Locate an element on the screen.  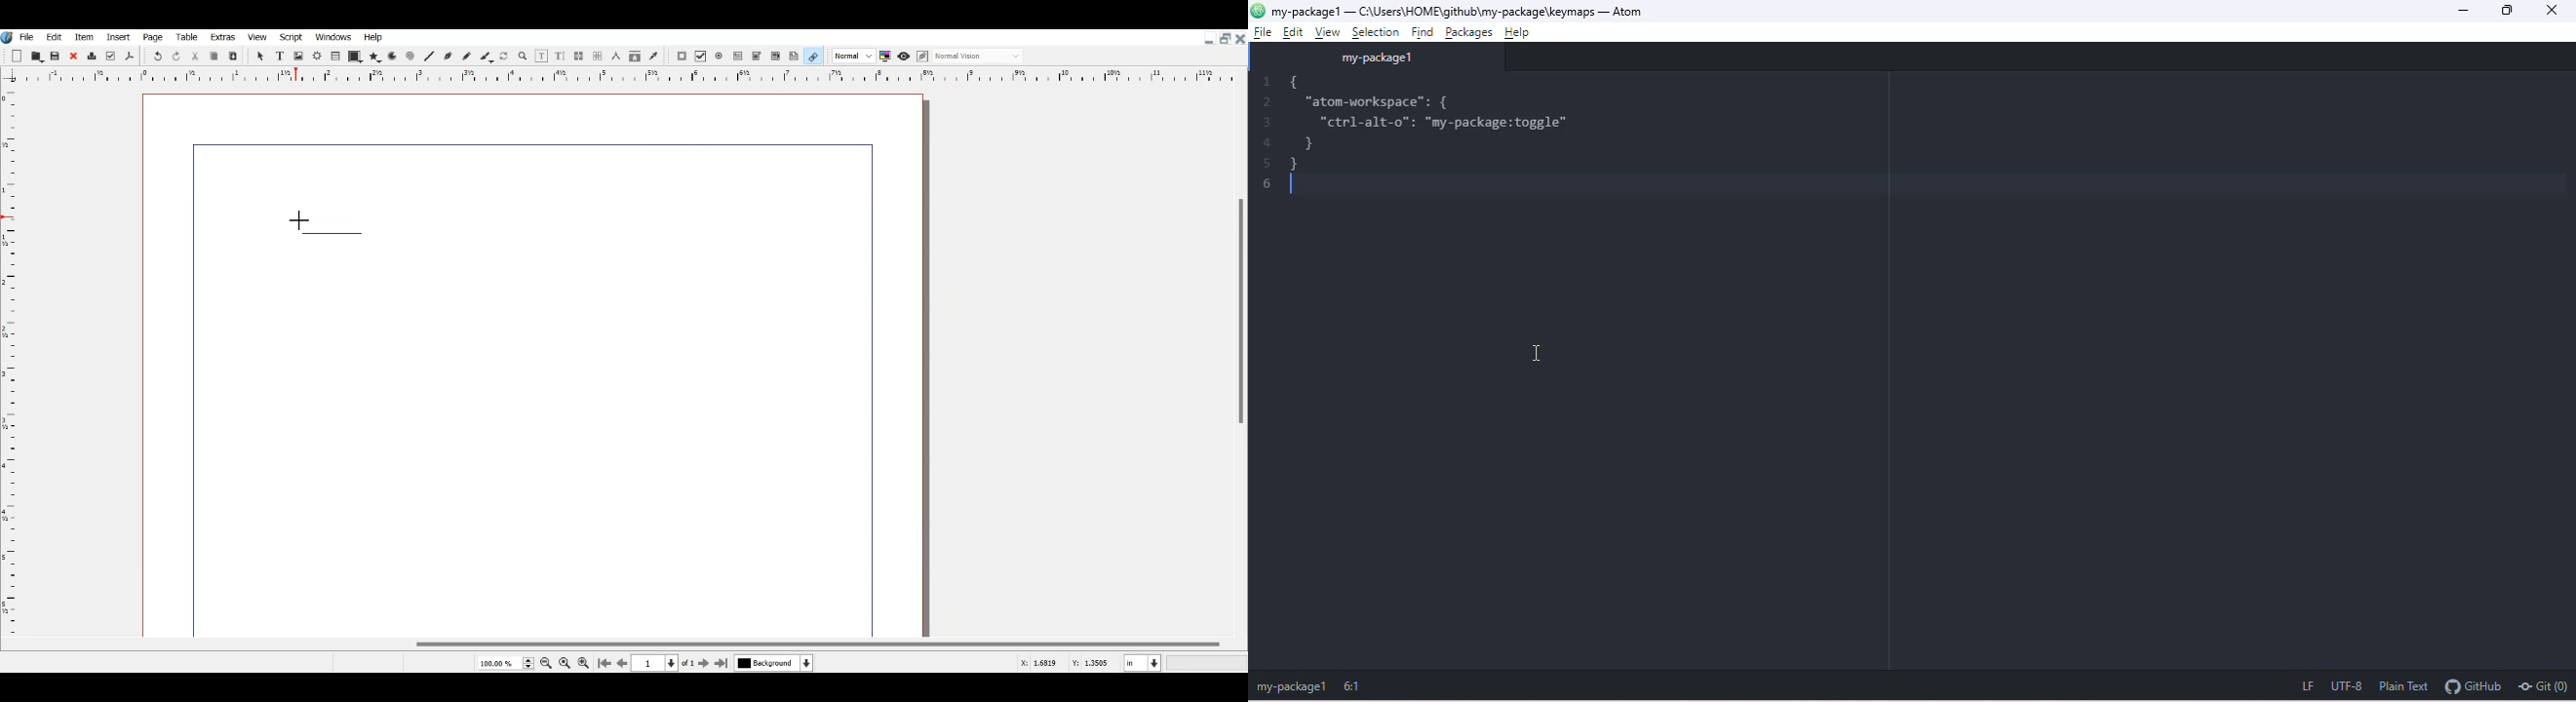
6:1 is located at coordinates (1355, 686).